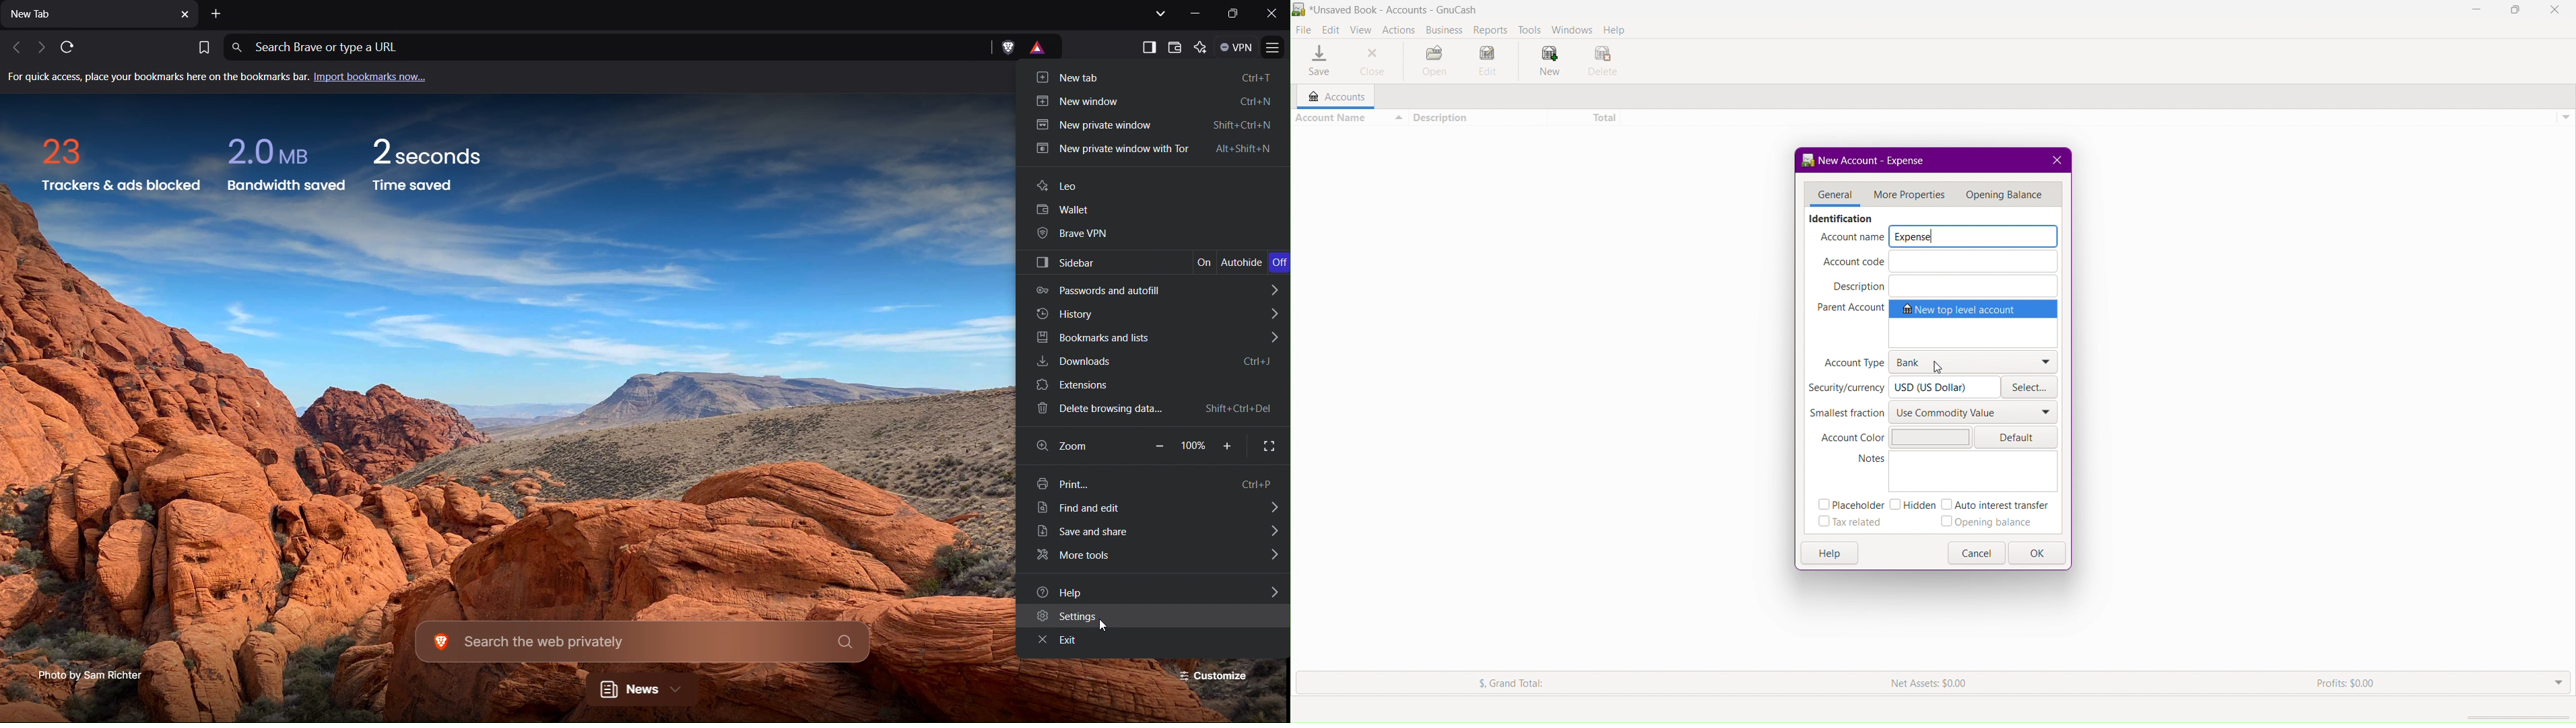 The image size is (2576, 728). Describe the element at coordinates (1850, 524) in the screenshot. I see `Tax related` at that location.